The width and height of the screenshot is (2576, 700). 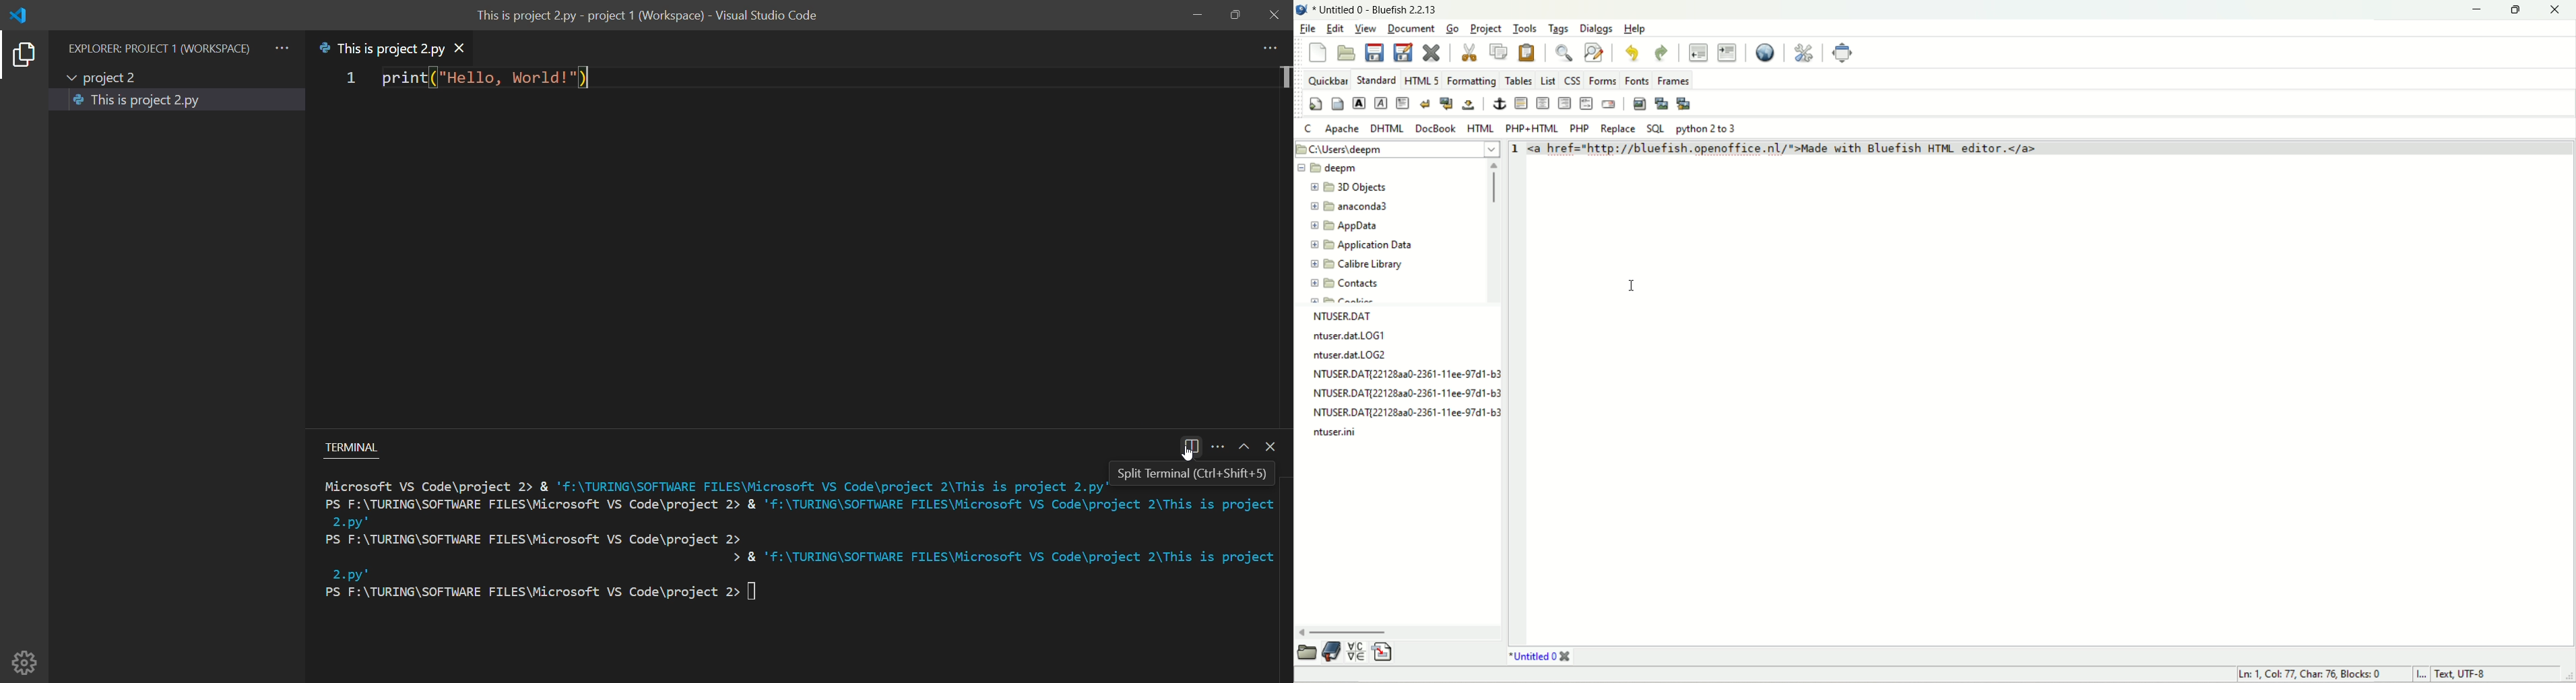 I want to click on cursor, so click(x=1630, y=287).